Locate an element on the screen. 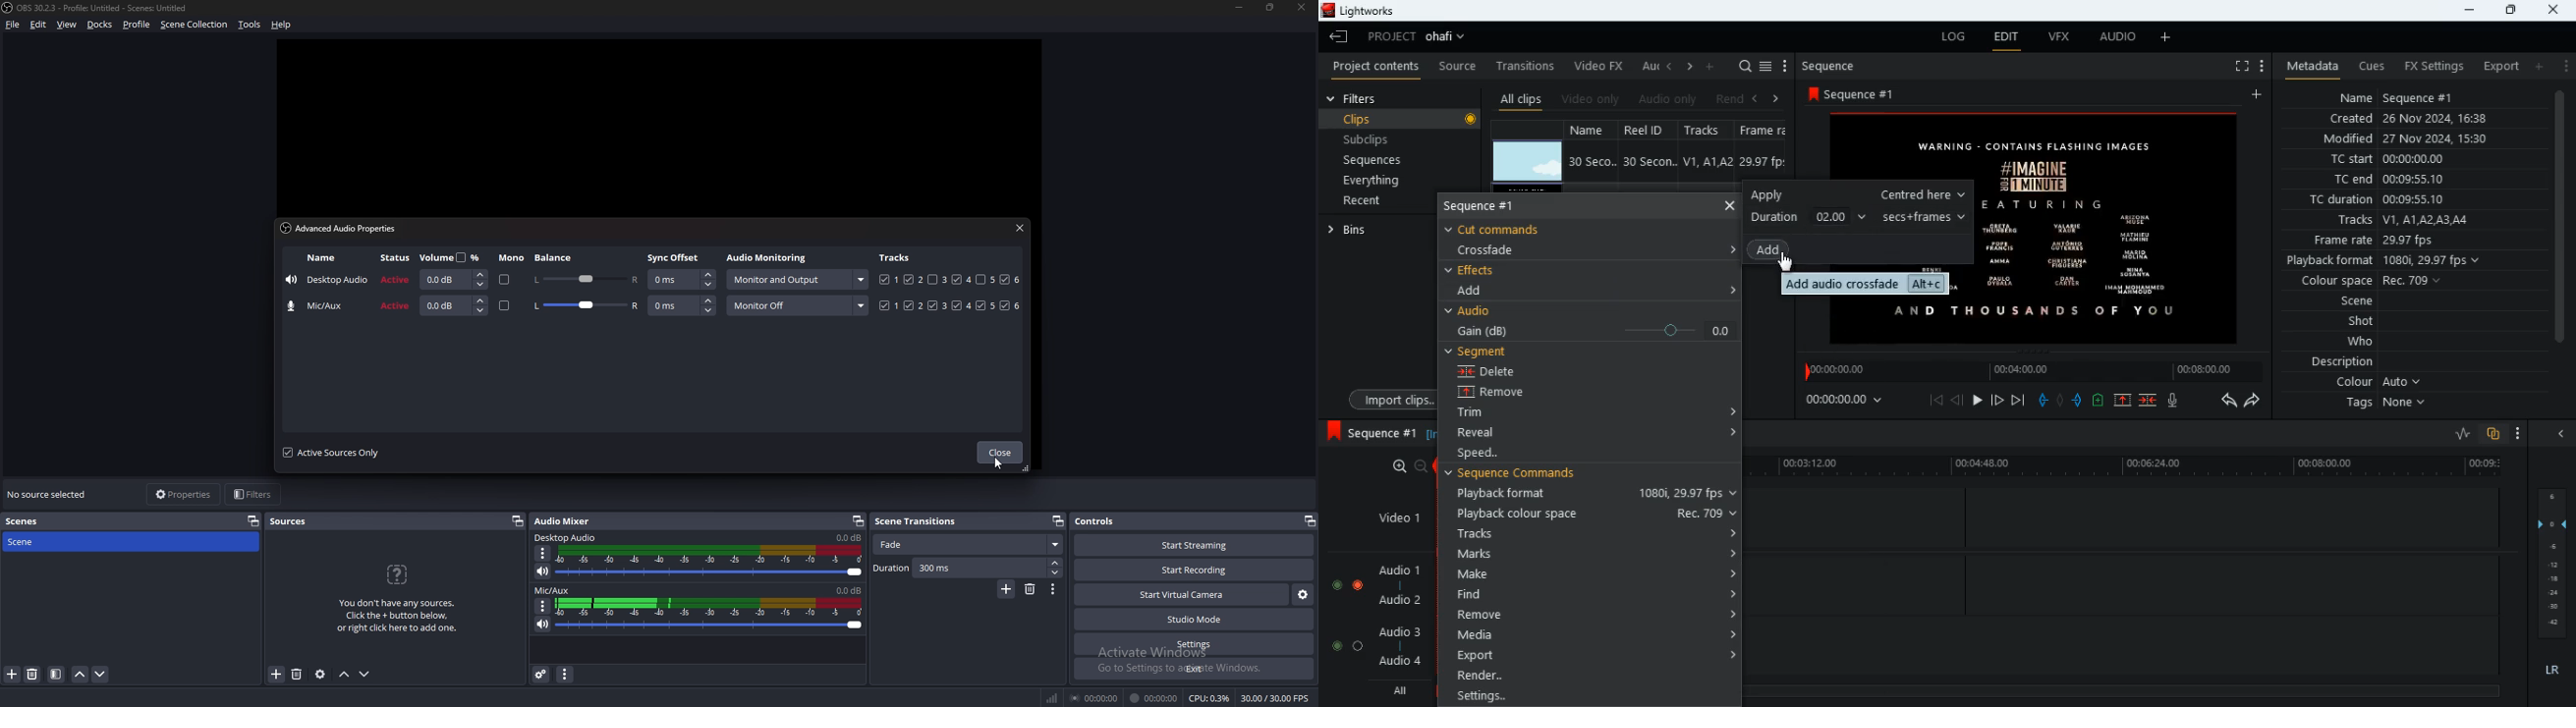 The image size is (2576, 728). Add audio crossfade tooltip is located at coordinates (1865, 284).